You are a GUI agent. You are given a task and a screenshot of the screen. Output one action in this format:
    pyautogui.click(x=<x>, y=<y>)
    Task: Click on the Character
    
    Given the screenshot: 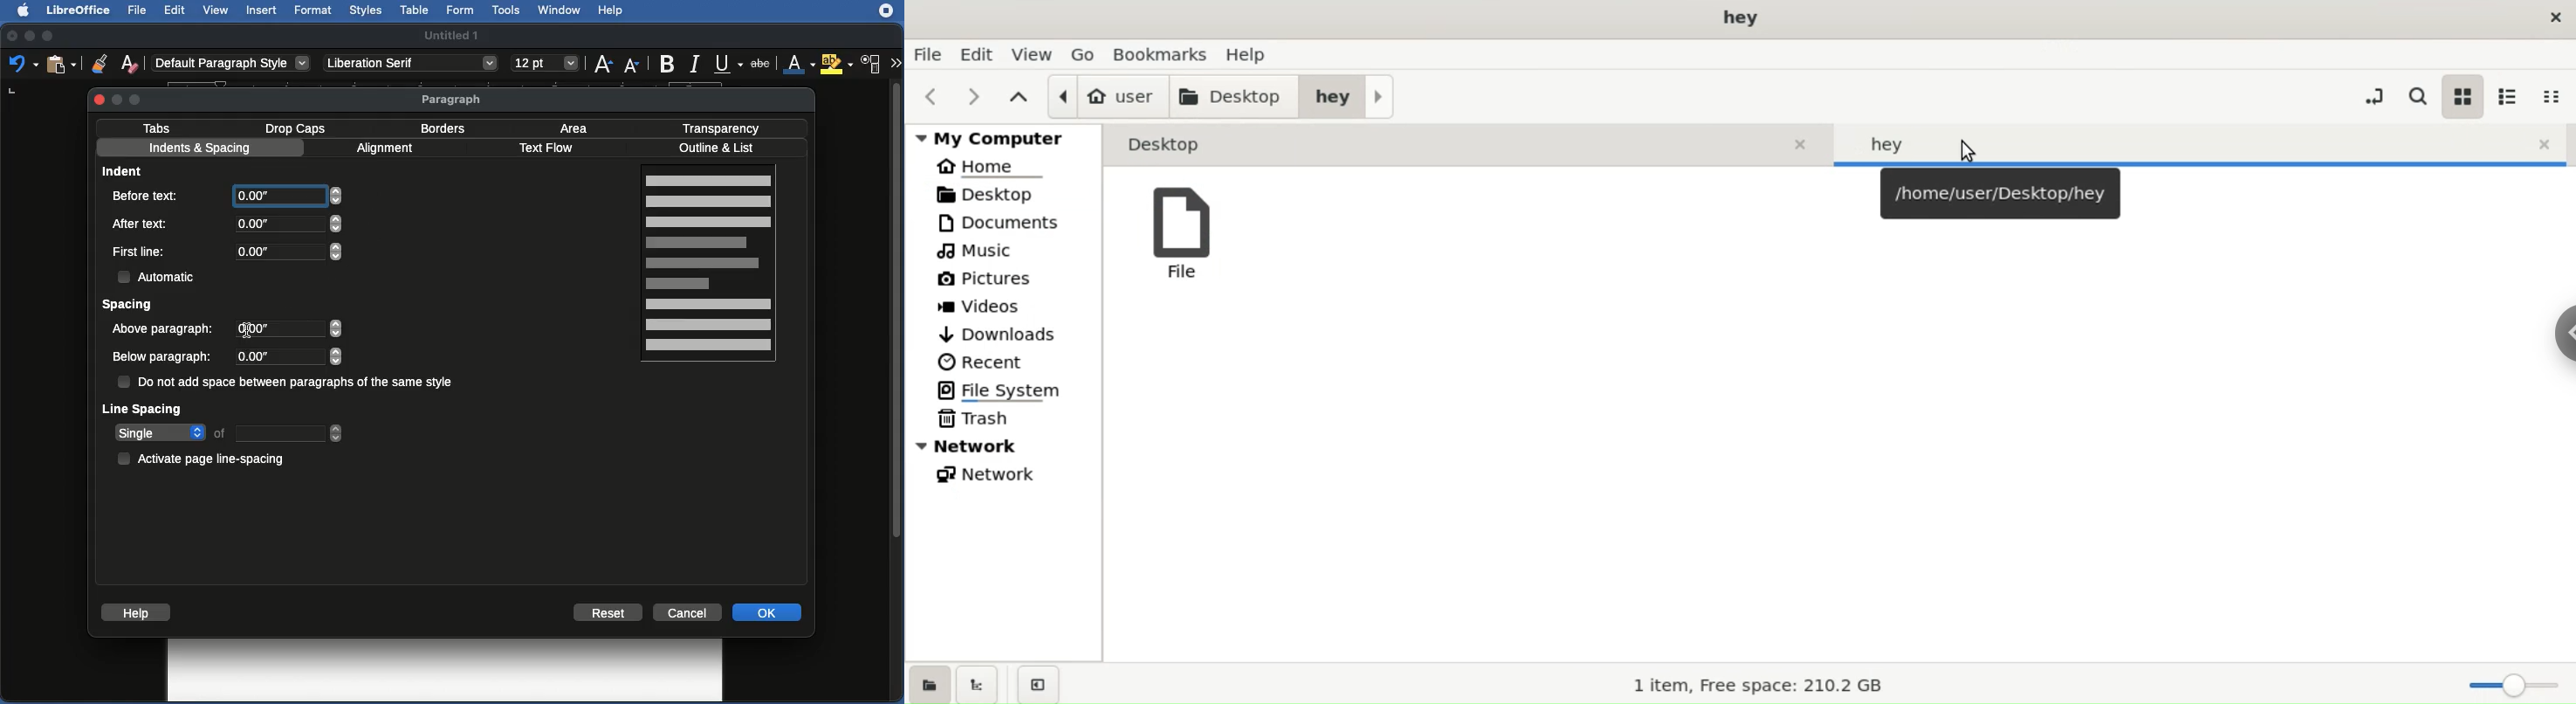 What is the action you would take?
    pyautogui.click(x=871, y=65)
    